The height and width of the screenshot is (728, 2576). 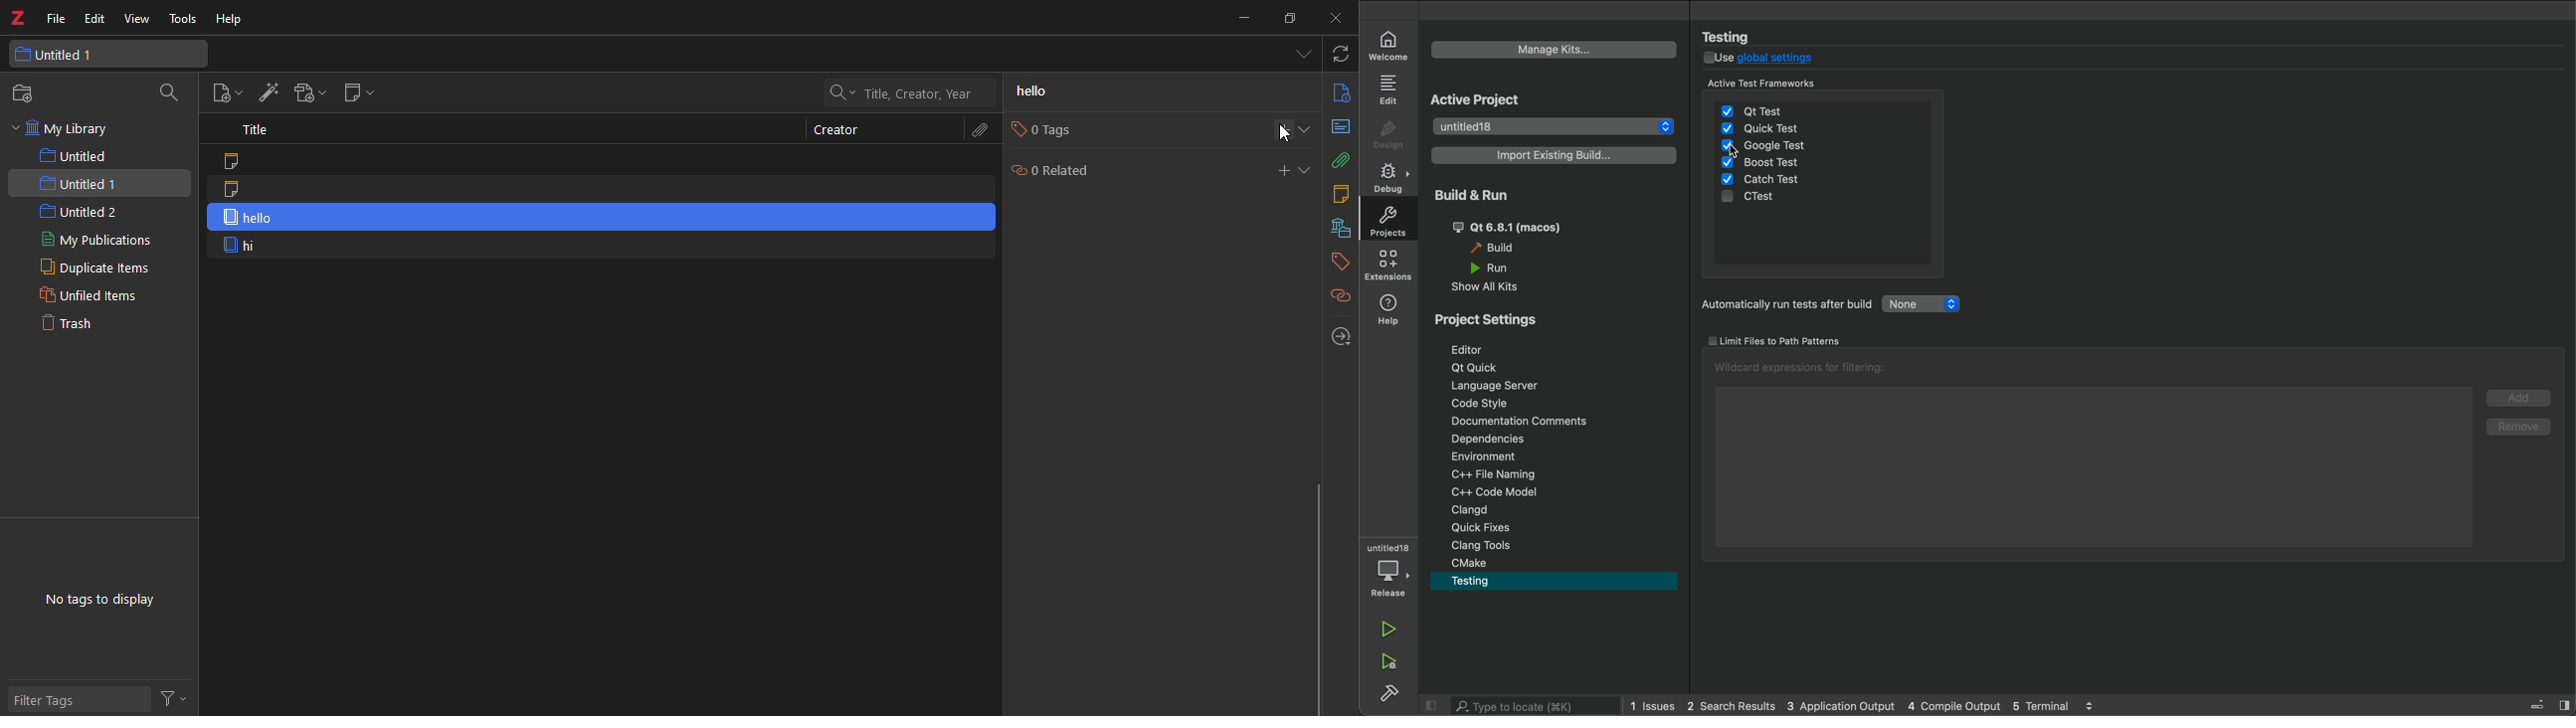 I want to click on add item, so click(x=266, y=92).